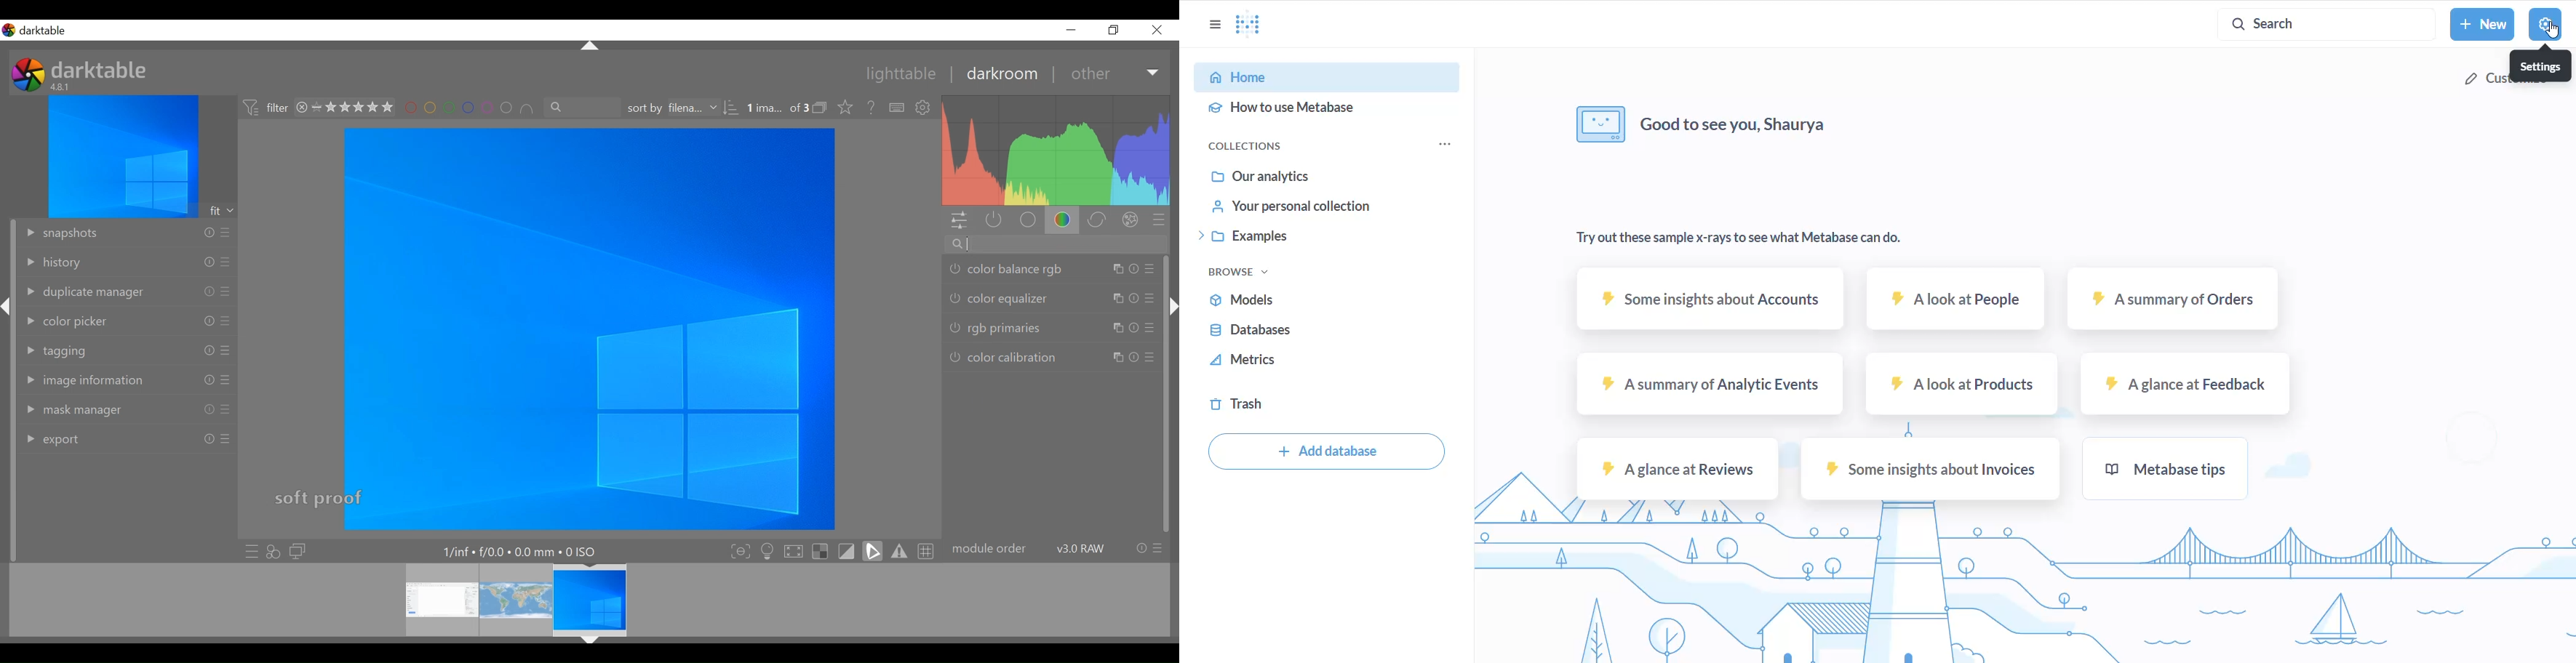 Image resolution: width=2576 pixels, height=672 pixels. What do you see at coordinates (1131, 220) in the screenshot?
I see `effect` at bounding box center [1131, 220].